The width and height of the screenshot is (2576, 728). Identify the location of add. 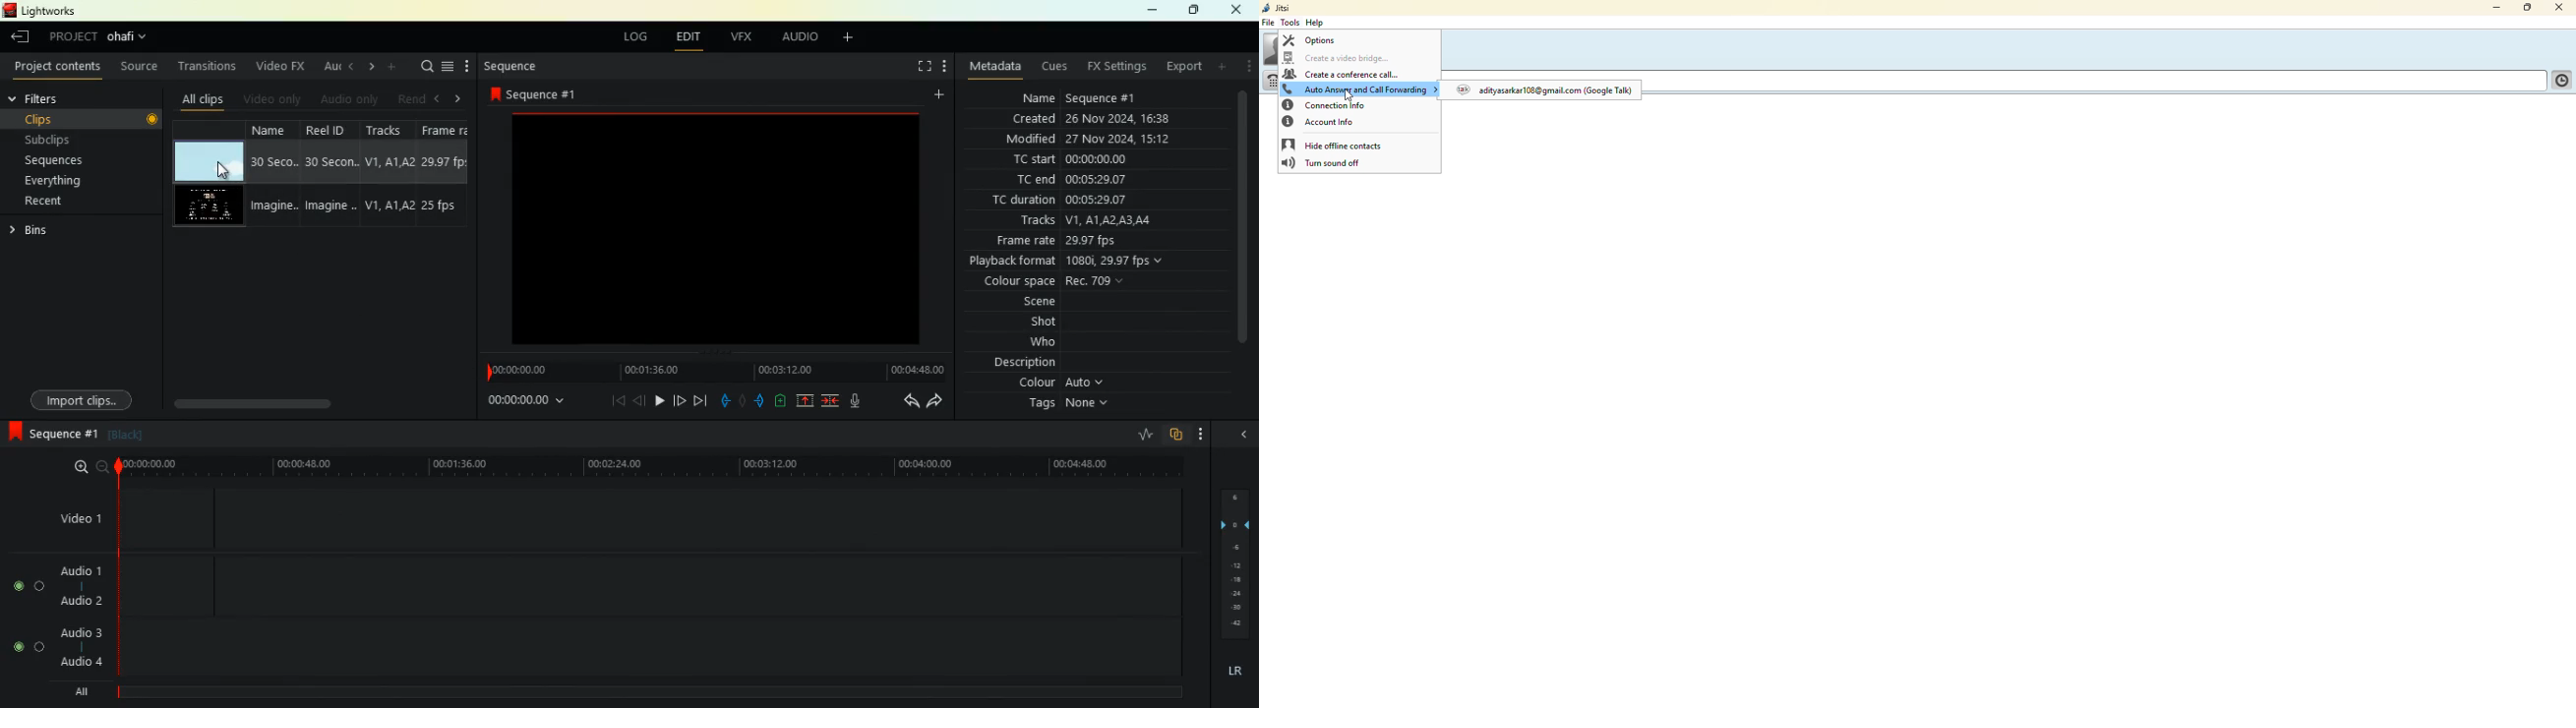
(1222, 67).